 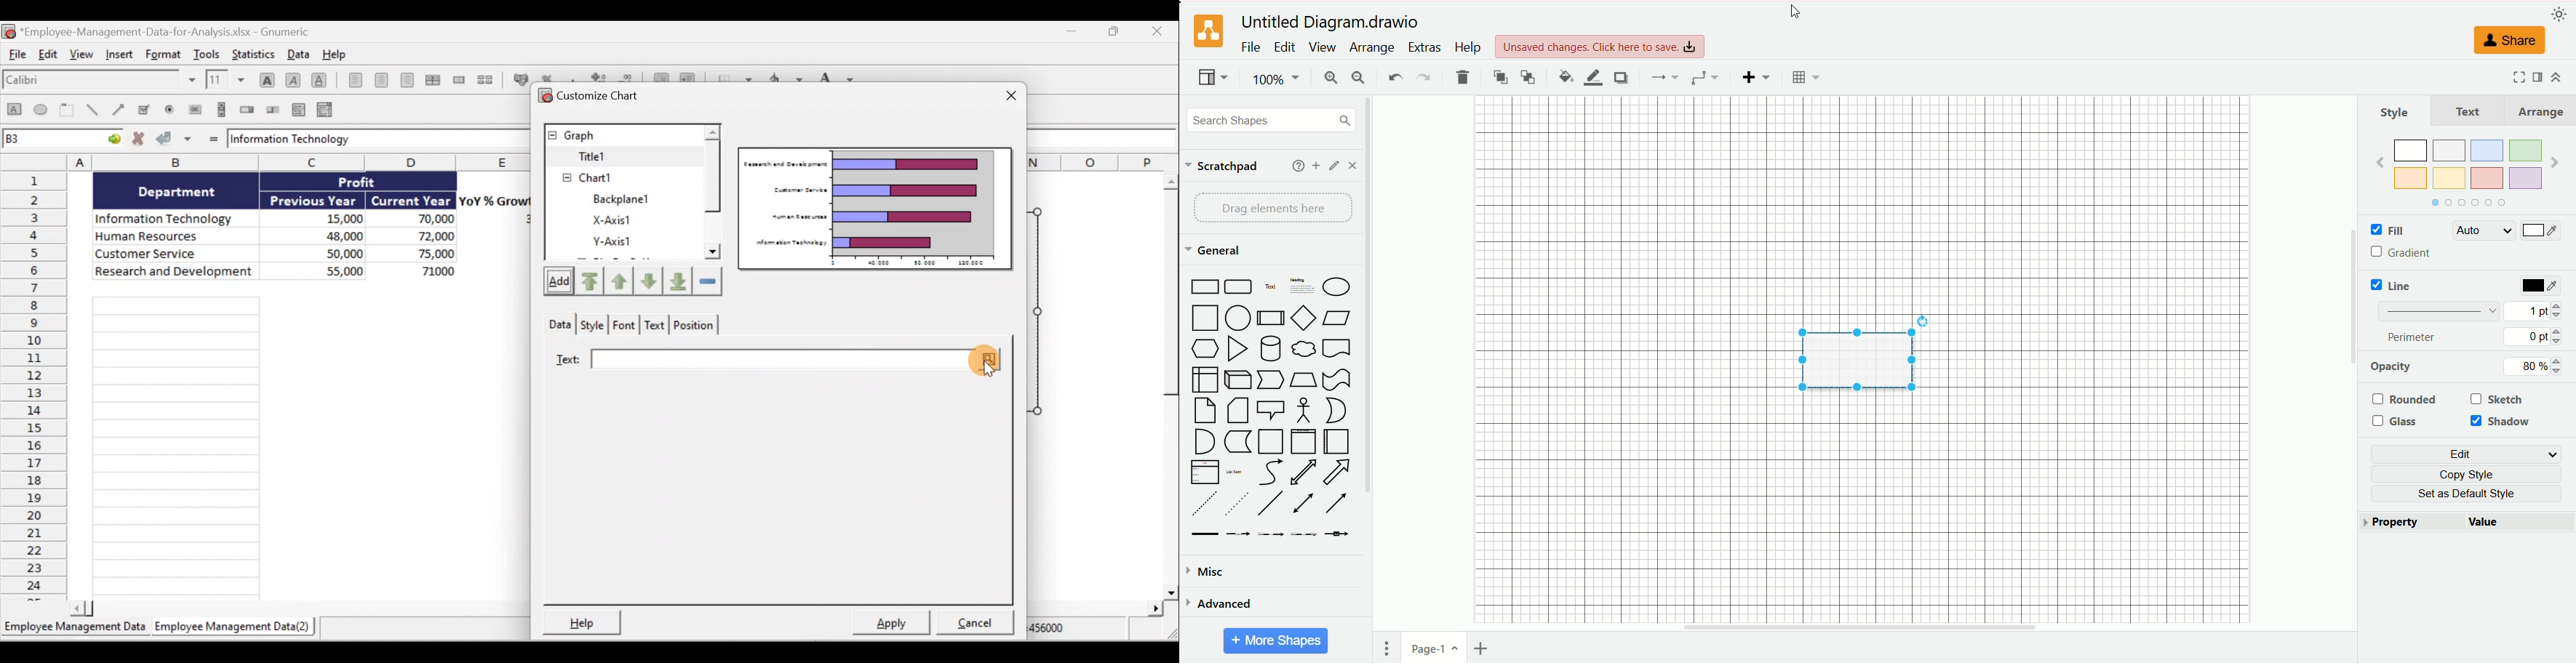 What do you see at coordinates (2521, 523) in the screenshot?
I see `value` at bounding box center [2521, 523].